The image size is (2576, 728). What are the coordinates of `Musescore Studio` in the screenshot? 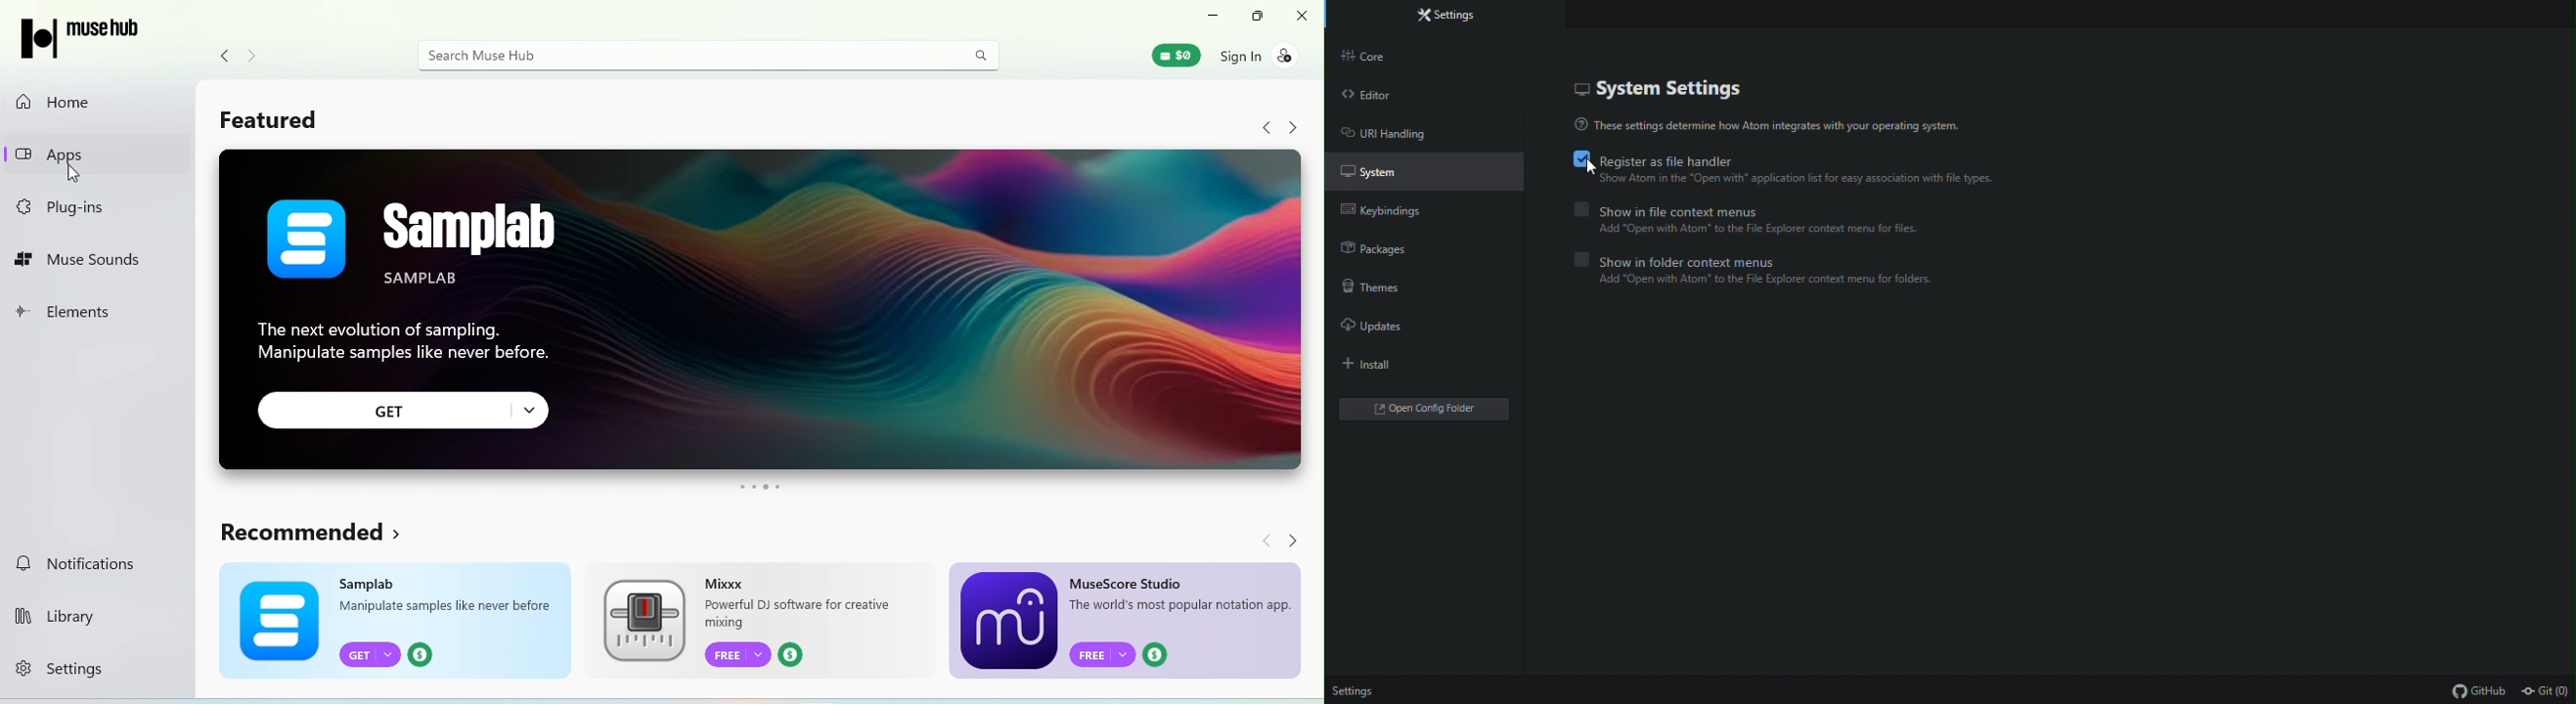 It's located at (1128, 581).